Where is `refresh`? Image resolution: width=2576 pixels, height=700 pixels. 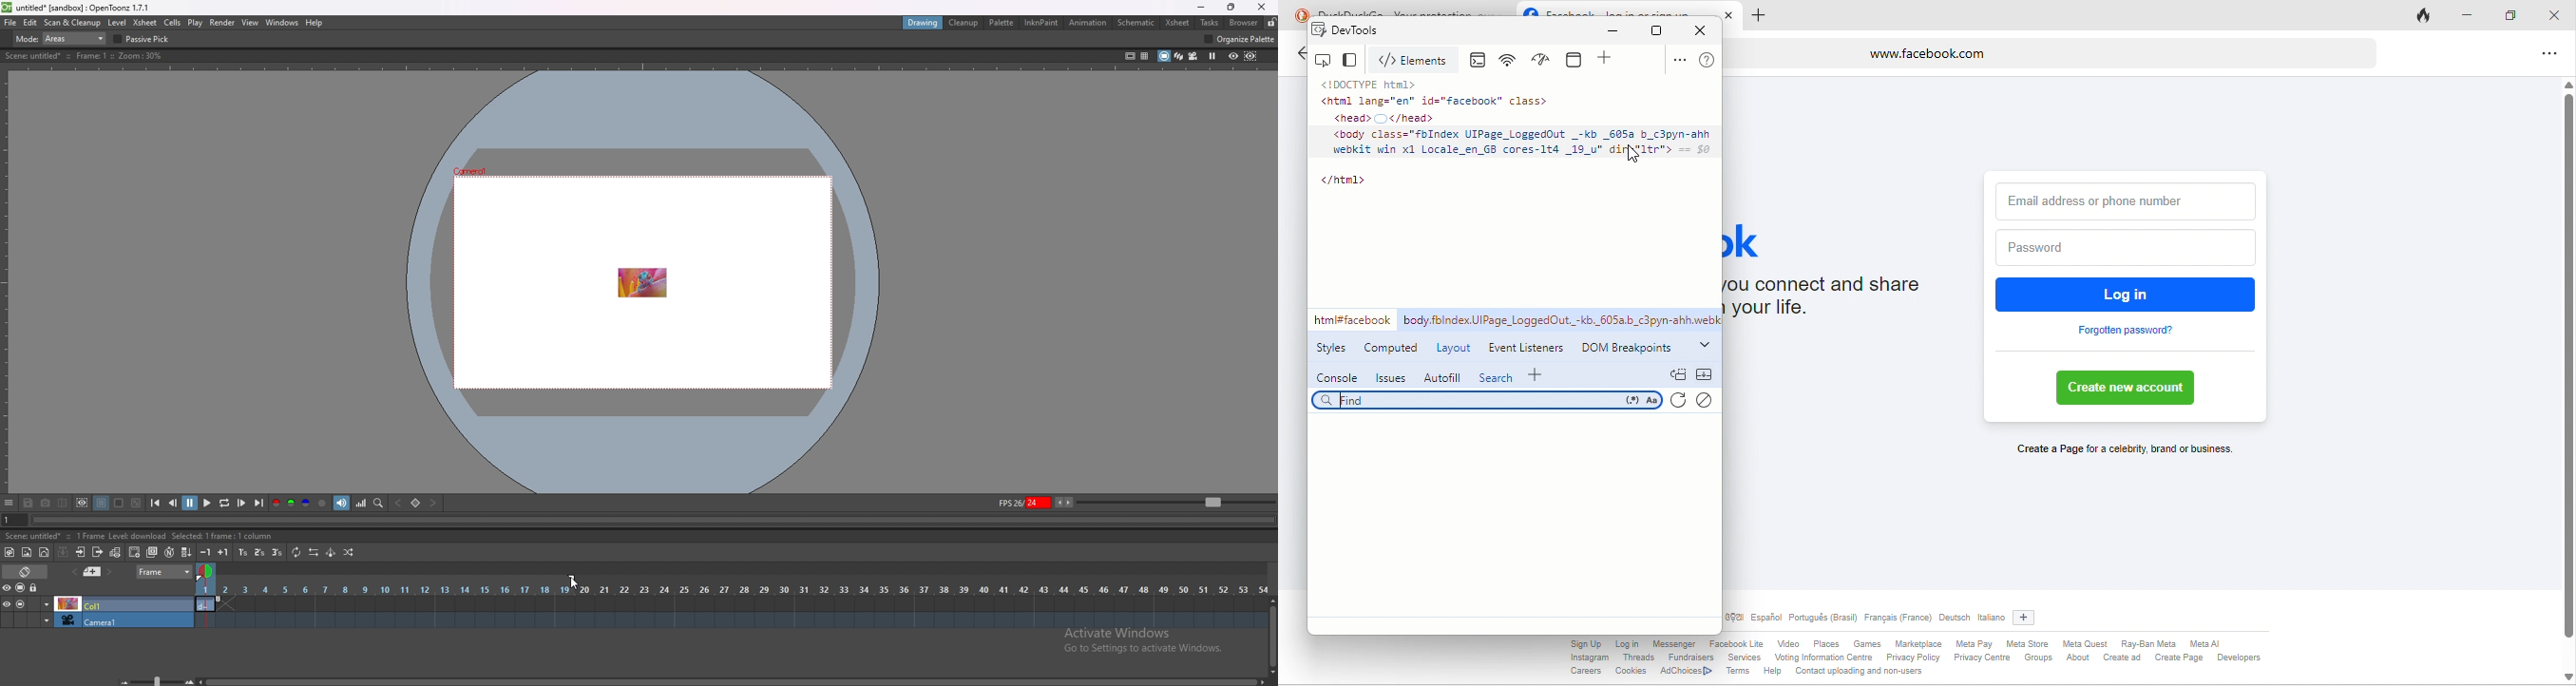
refresh is located at coordinates (1681, 402).